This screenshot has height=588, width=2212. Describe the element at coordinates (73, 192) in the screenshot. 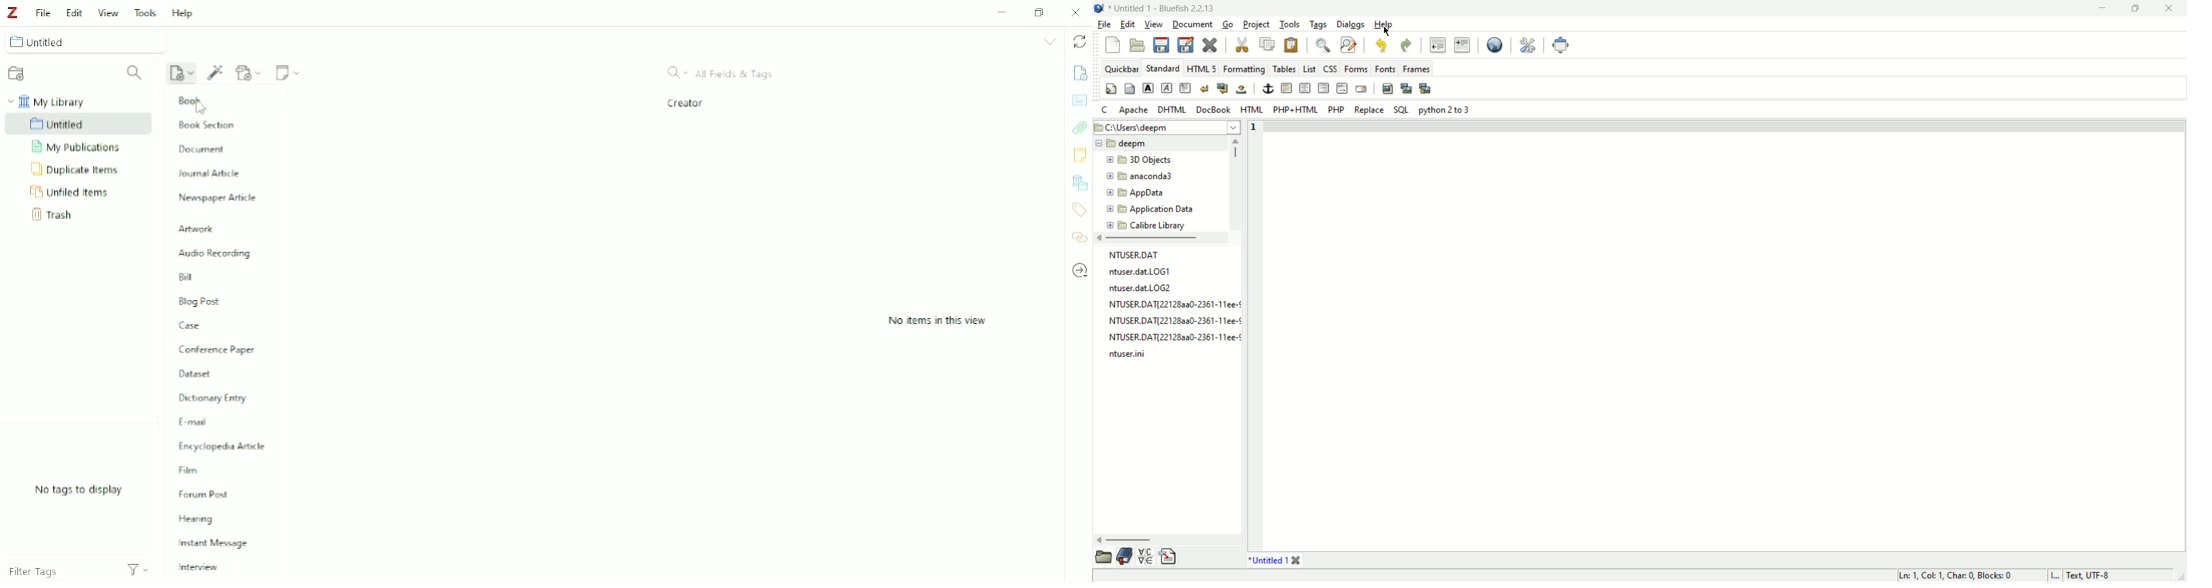

I see `Unfiled Items` at that location.